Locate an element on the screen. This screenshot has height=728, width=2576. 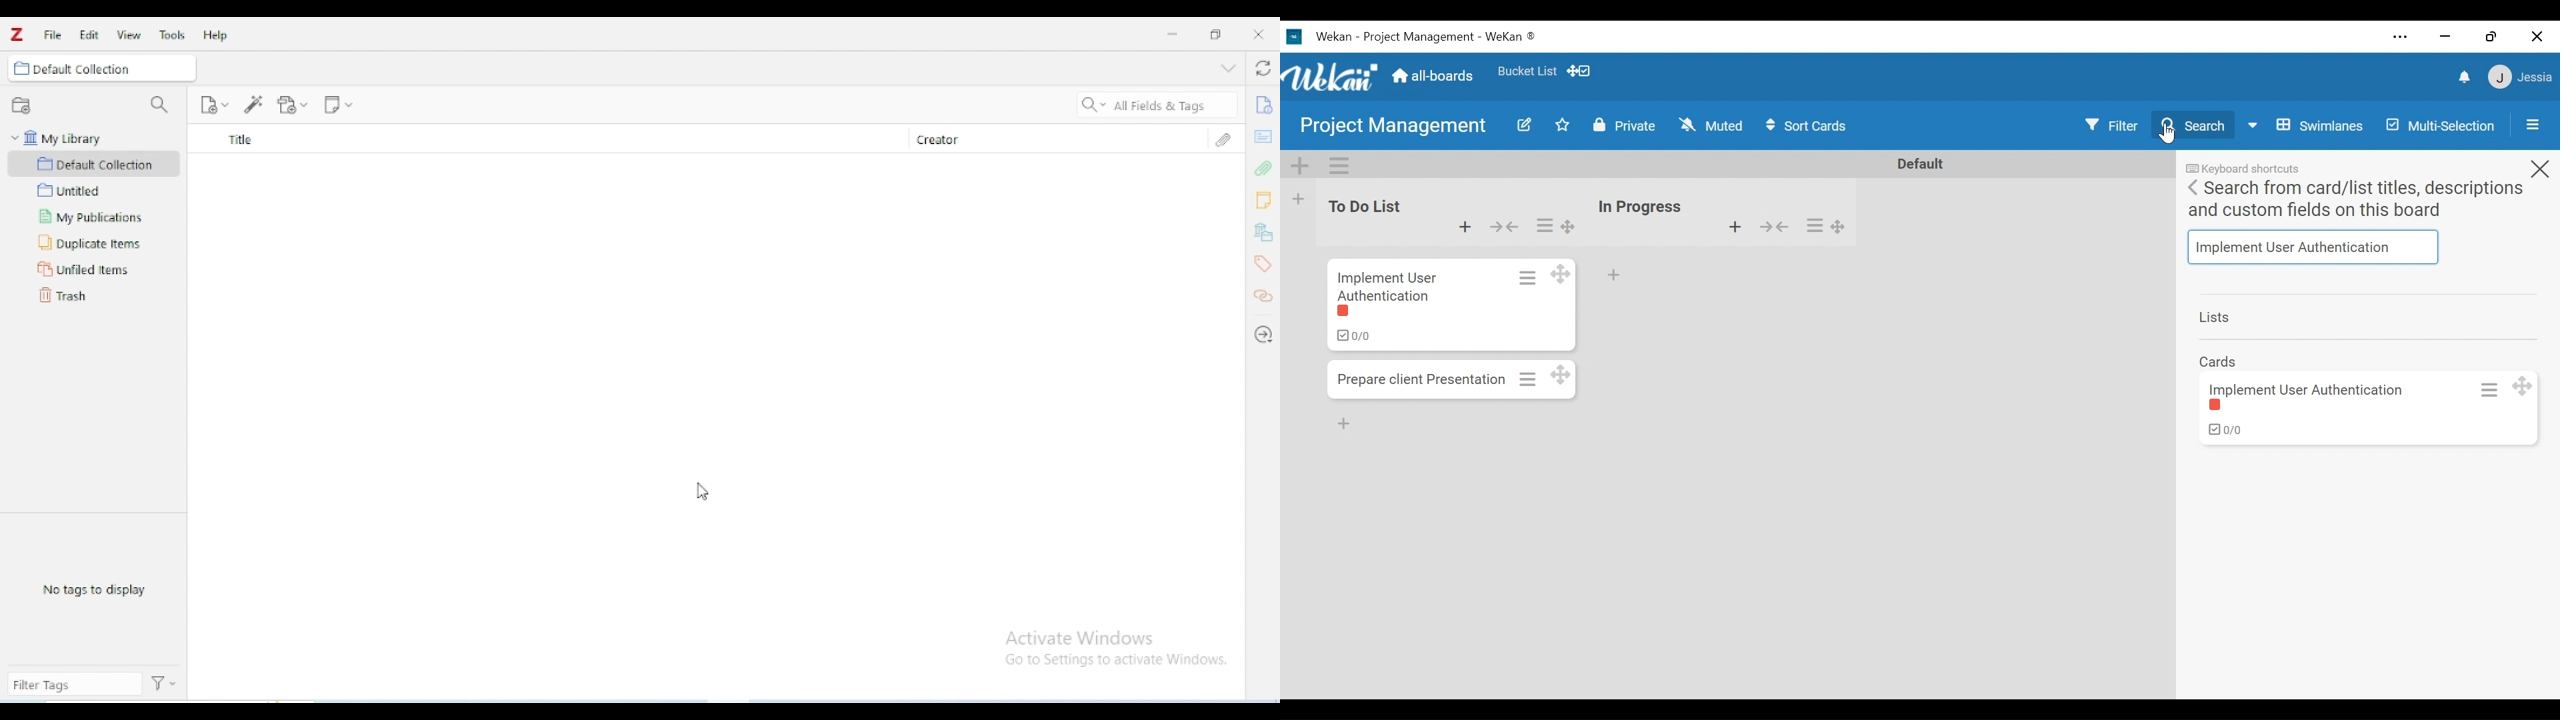
tools is located at coordinates (172, 35).